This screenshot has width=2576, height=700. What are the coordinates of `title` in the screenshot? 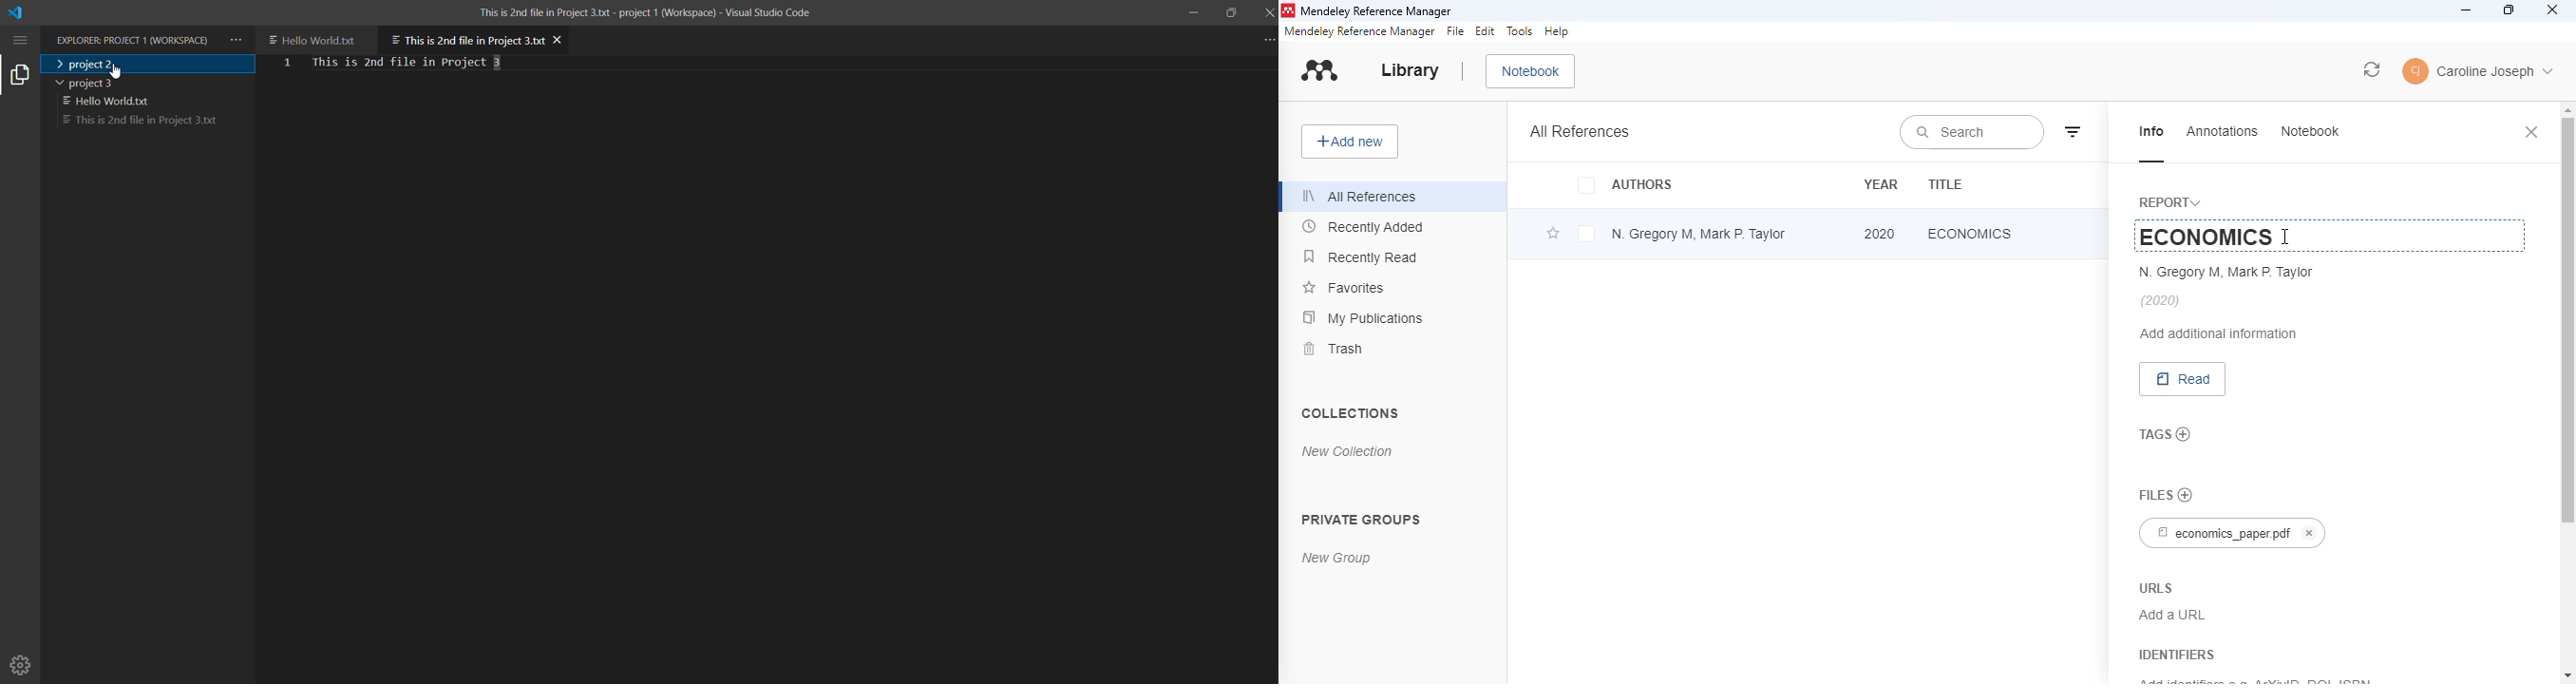 It's located at (1946, 185).